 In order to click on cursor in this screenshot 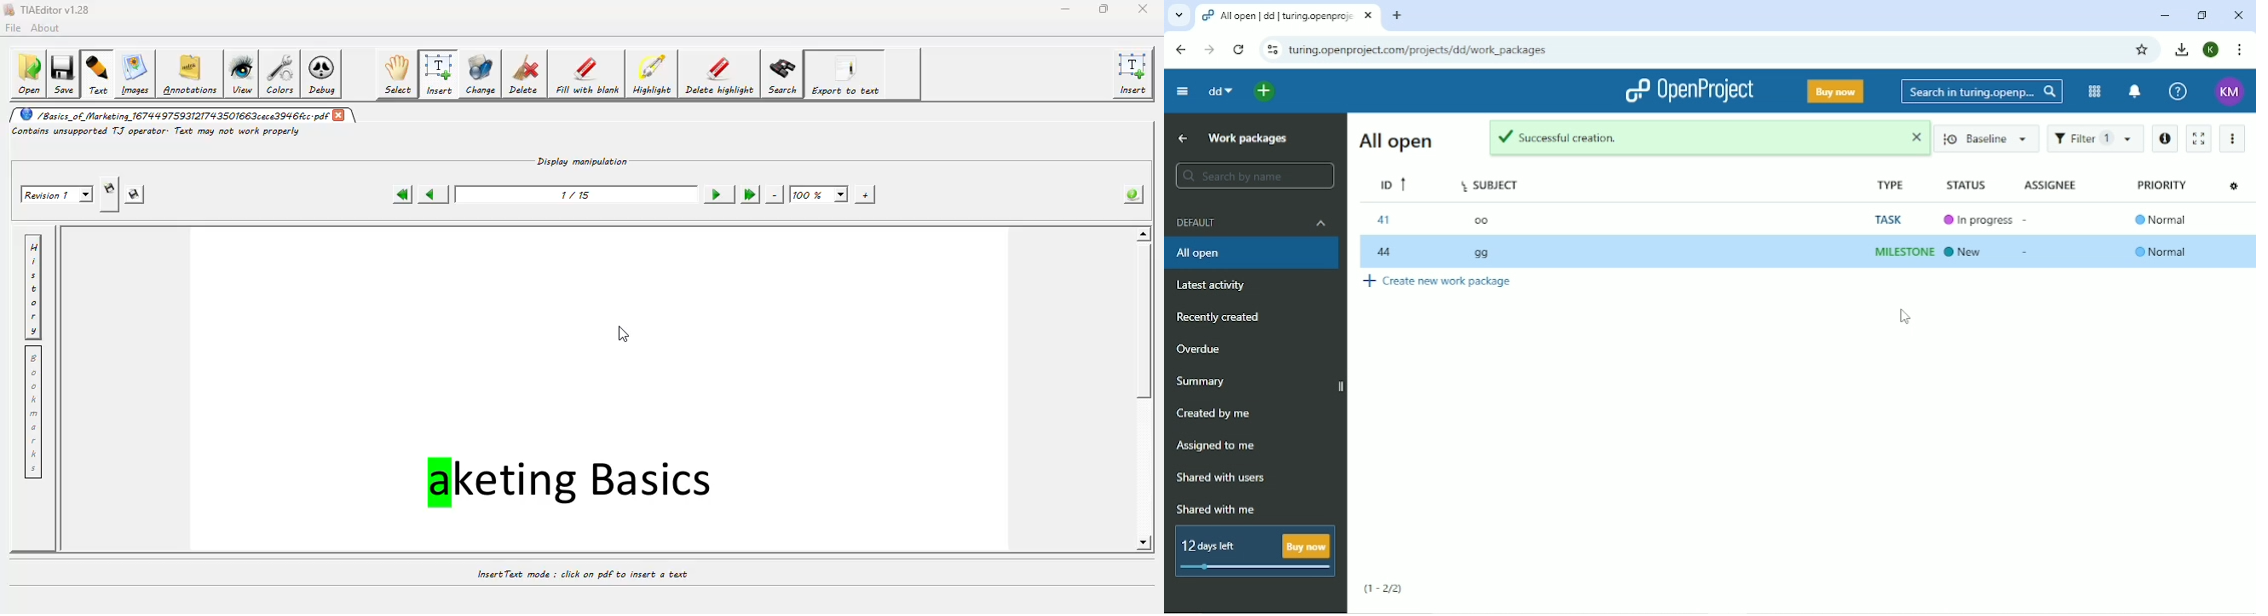, I will do `click(624, 333)`.